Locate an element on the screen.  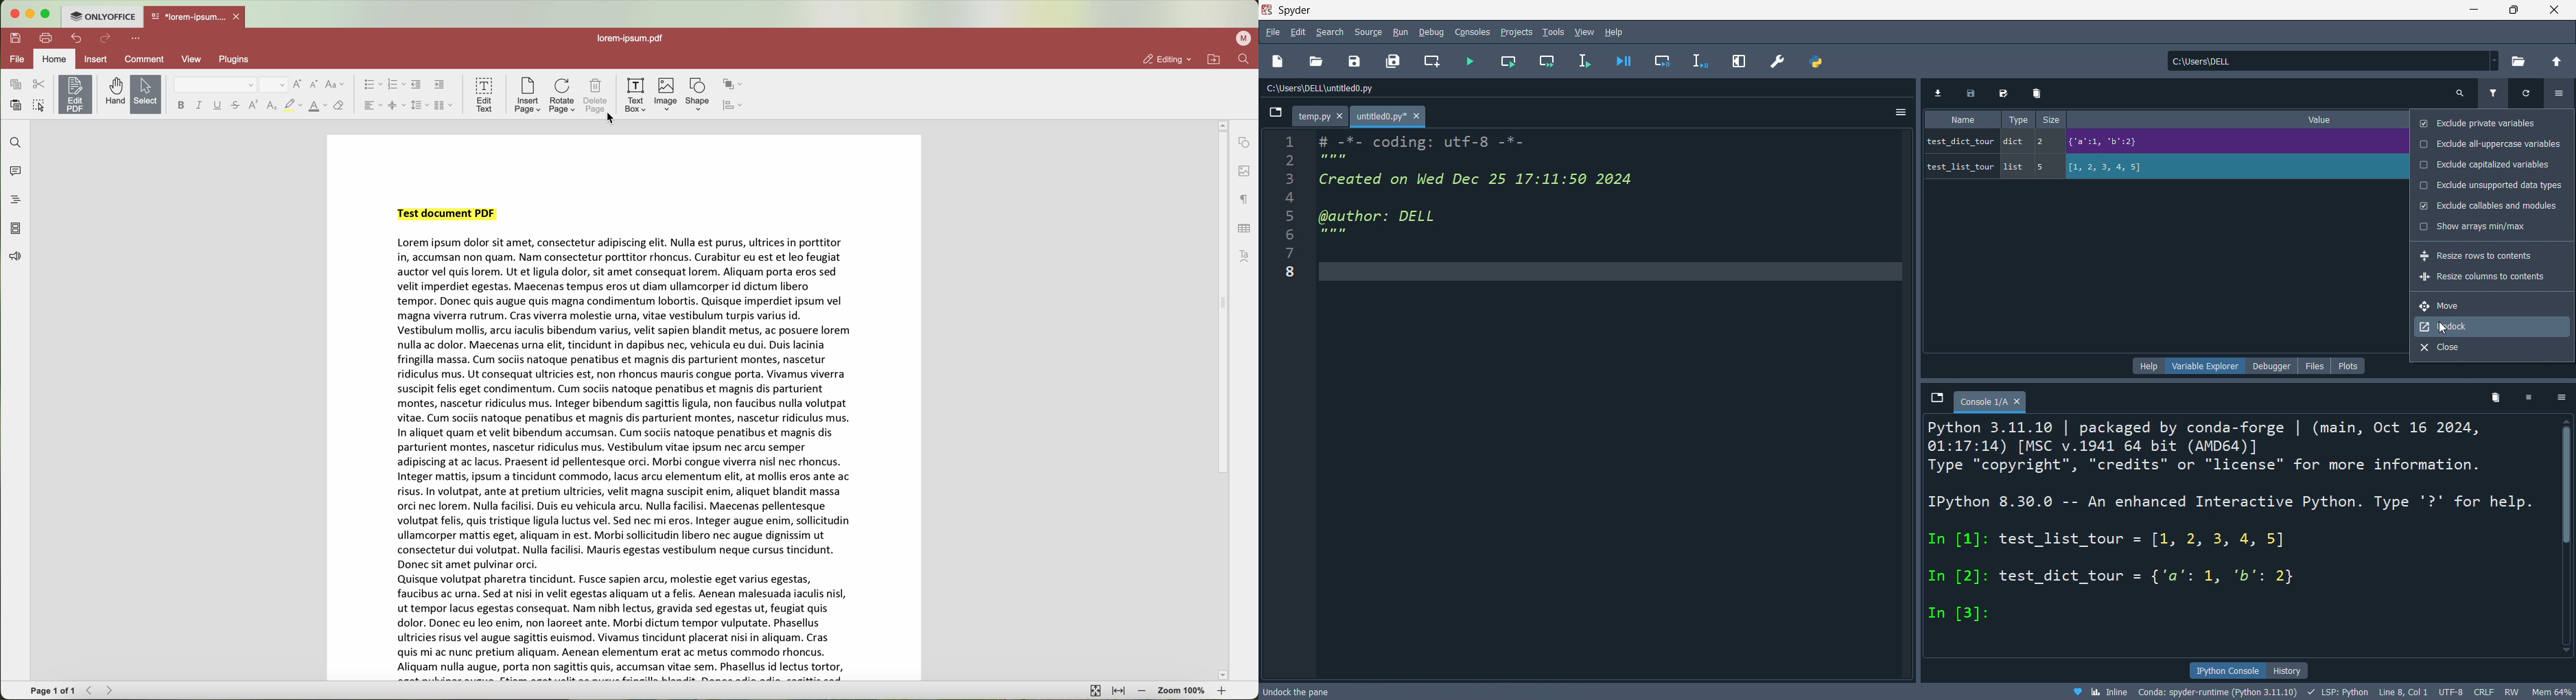
comments is located at coordinates (14, 172).